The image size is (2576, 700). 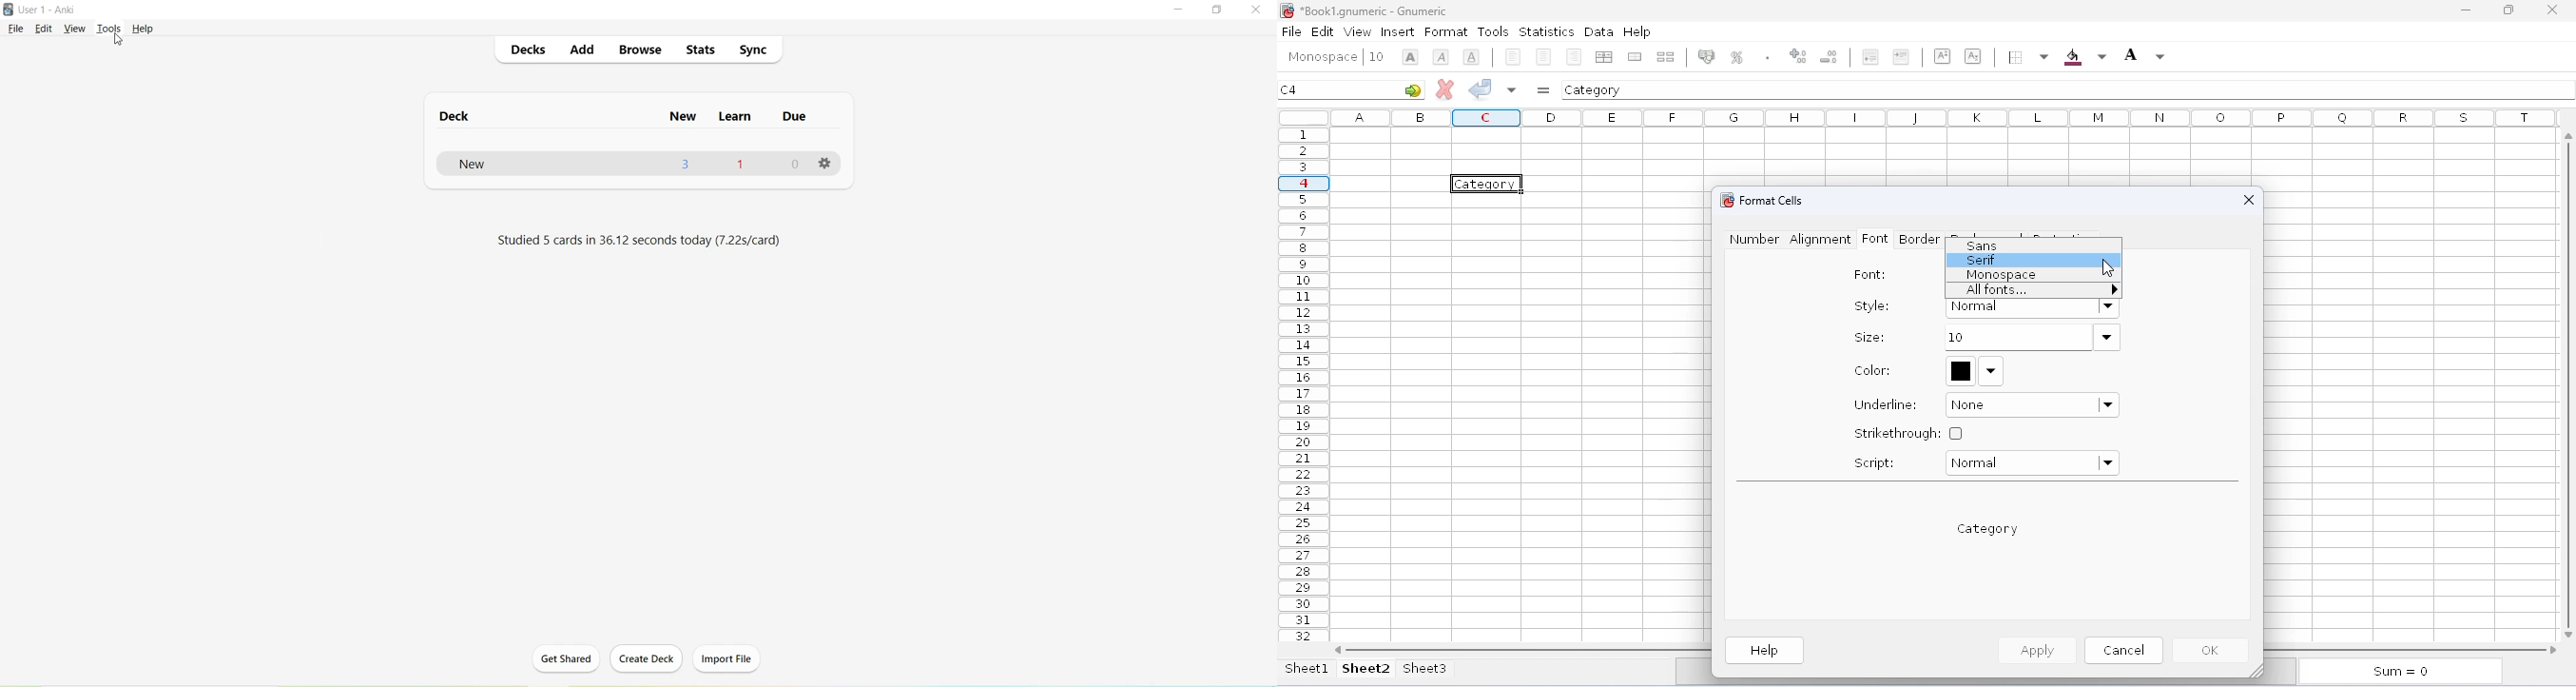 What do you see at coordinates (1872, 305) in the screenshot?
I see `style:` at bounding box center [1872, 305].